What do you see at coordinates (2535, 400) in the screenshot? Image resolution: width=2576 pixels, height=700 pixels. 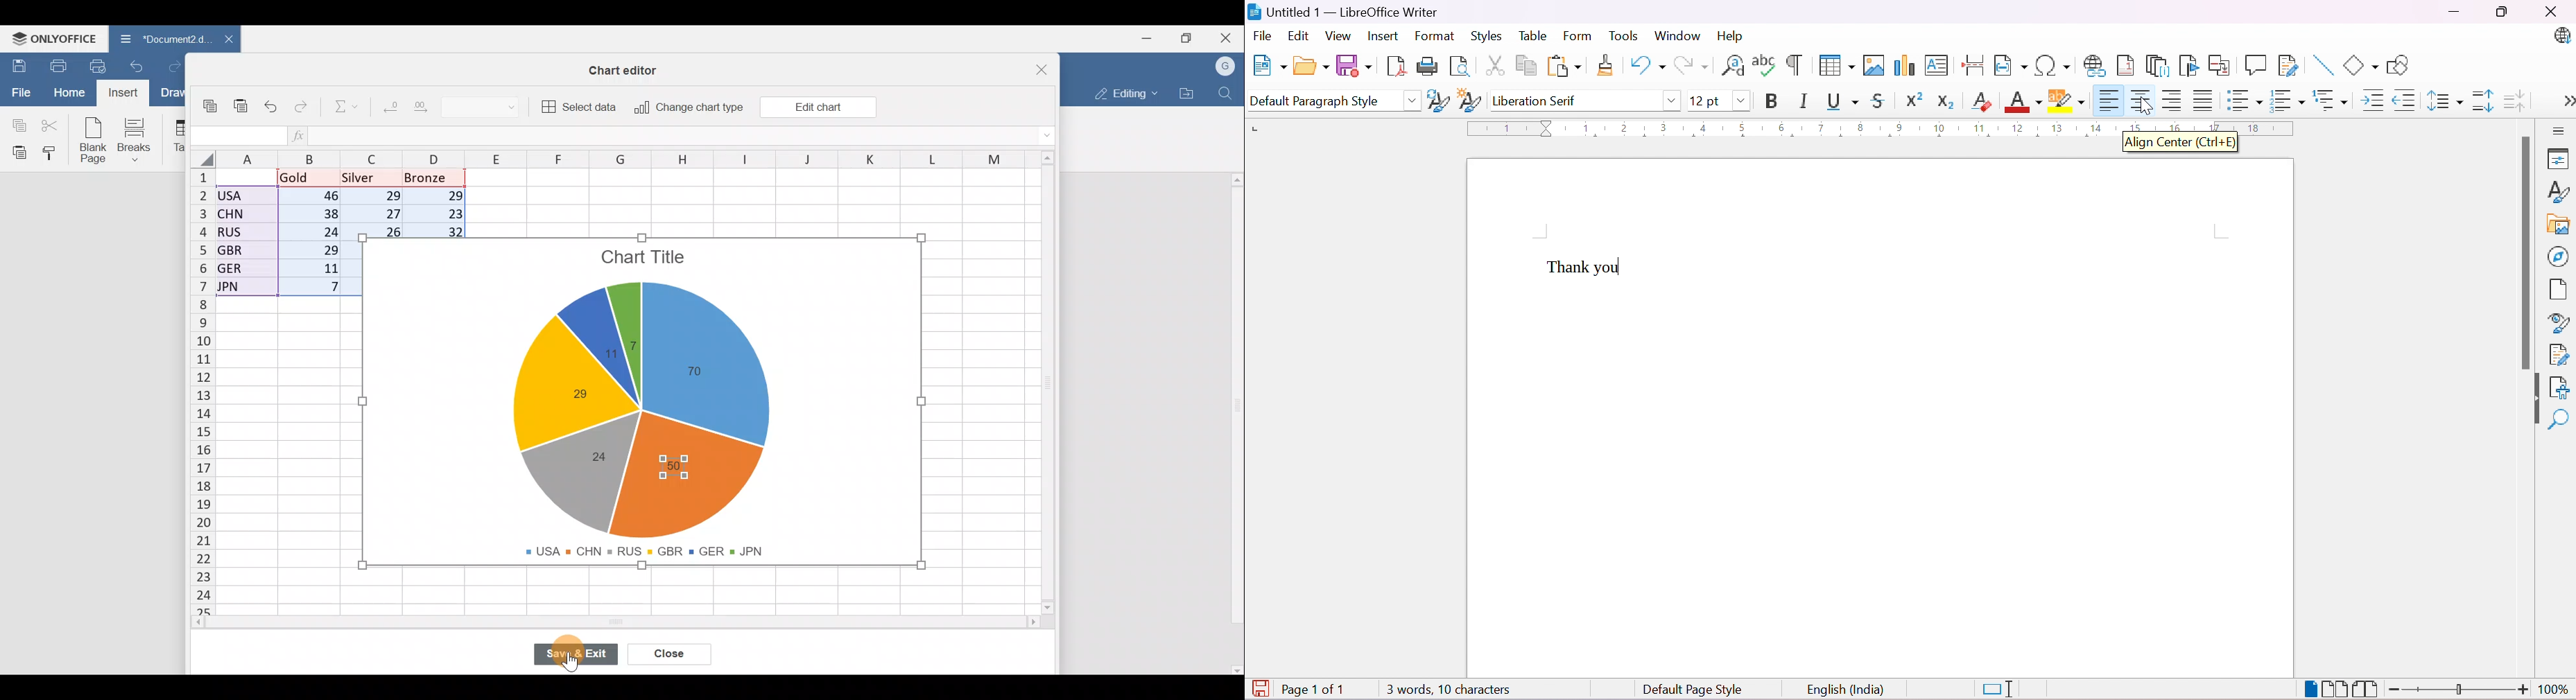 I see `Hide` at bounding box center [2535, 400].